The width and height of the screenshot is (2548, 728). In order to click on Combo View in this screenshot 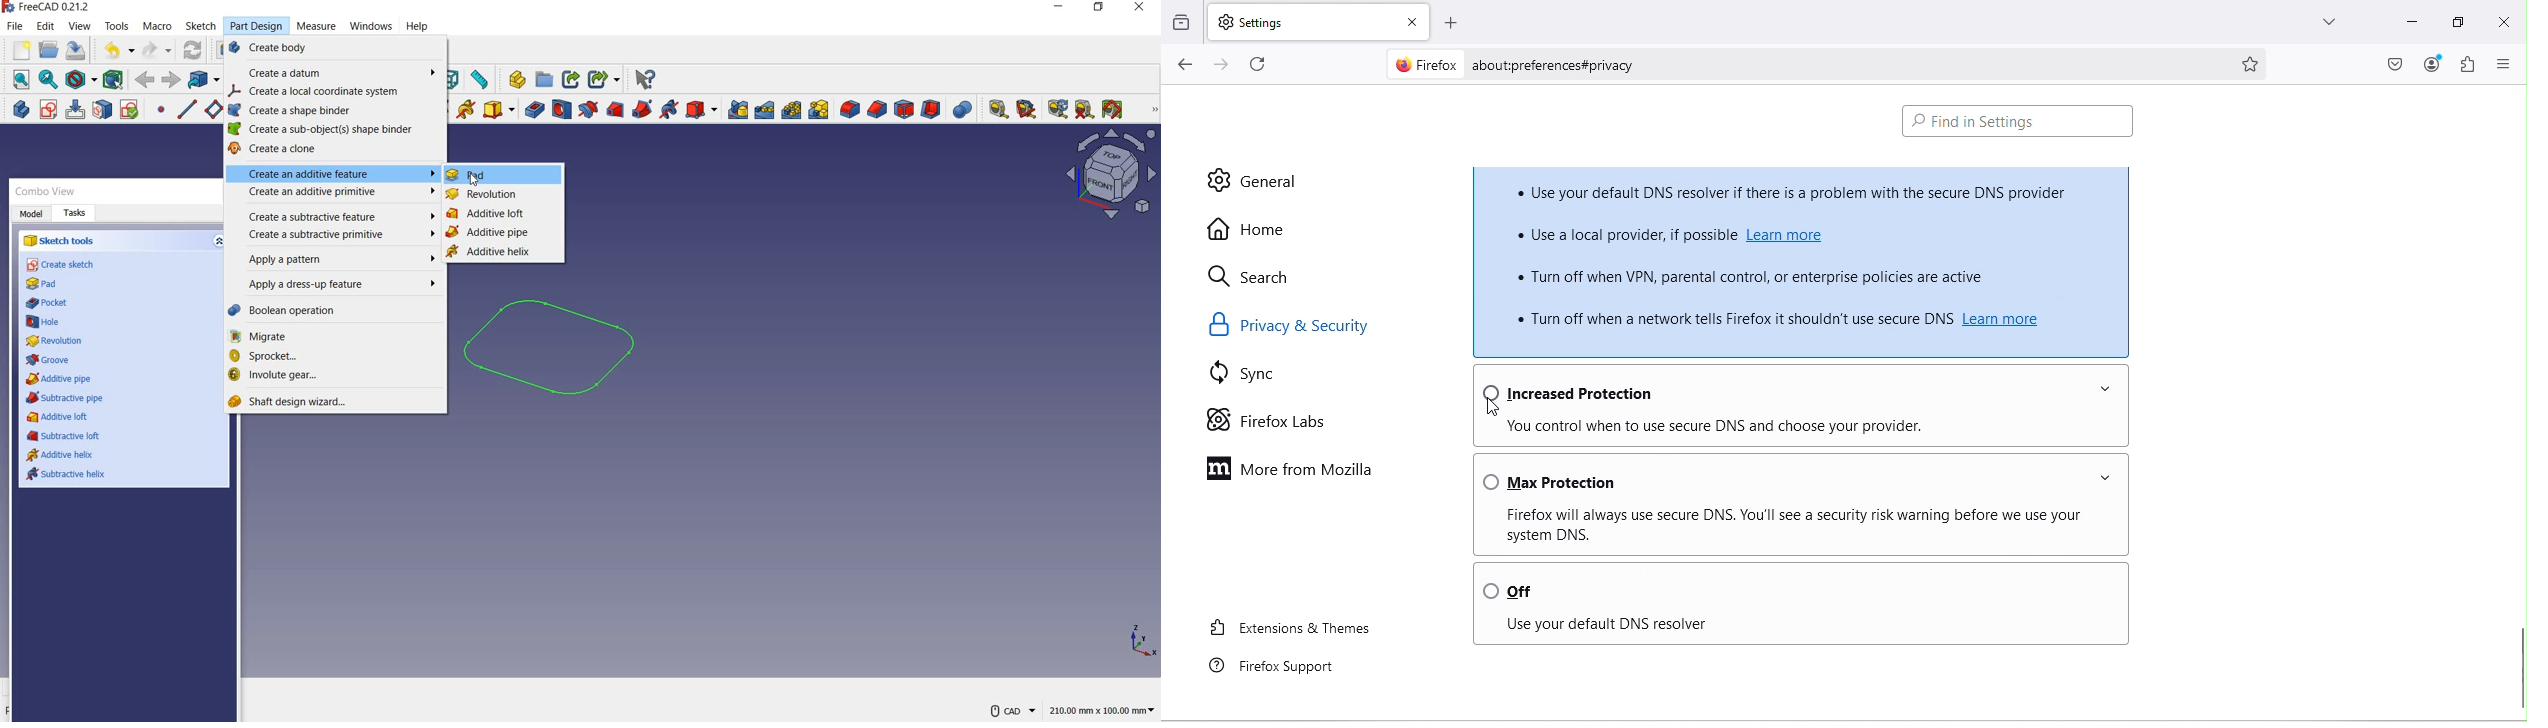, I will do `click(49, 191)`.